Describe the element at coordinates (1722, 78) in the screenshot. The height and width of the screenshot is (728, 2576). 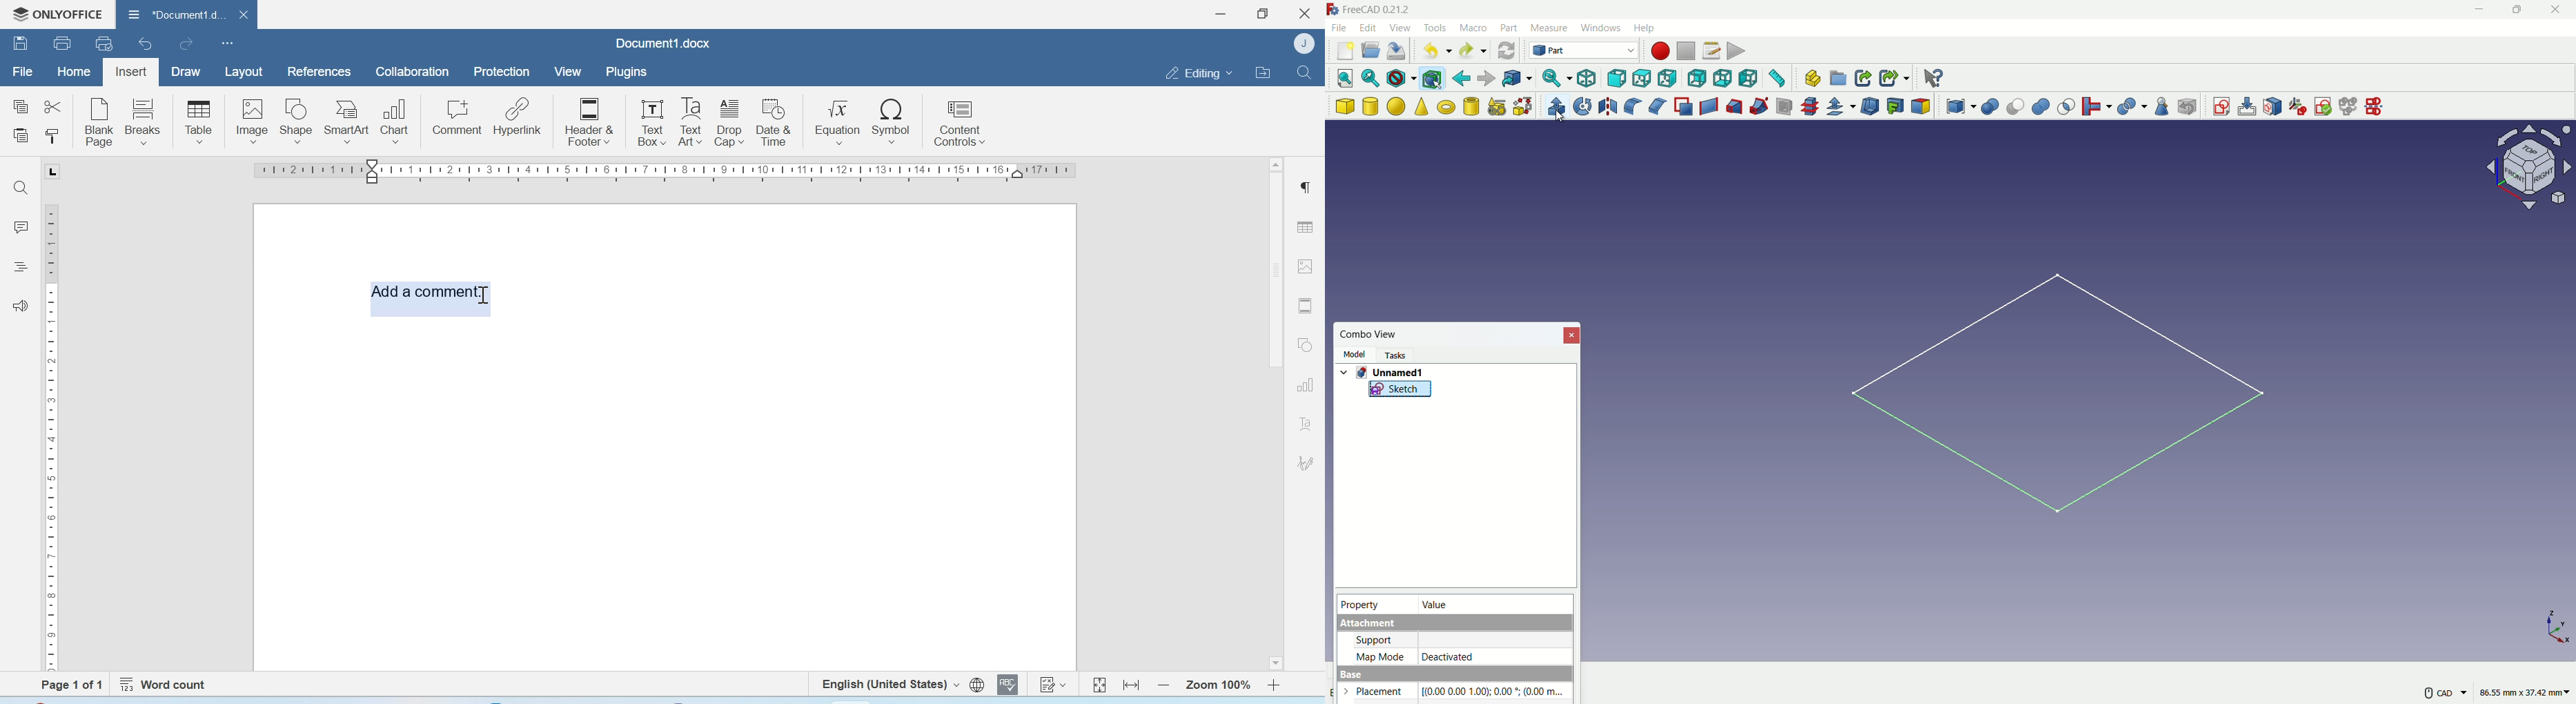
I see `bottom view` at that location.